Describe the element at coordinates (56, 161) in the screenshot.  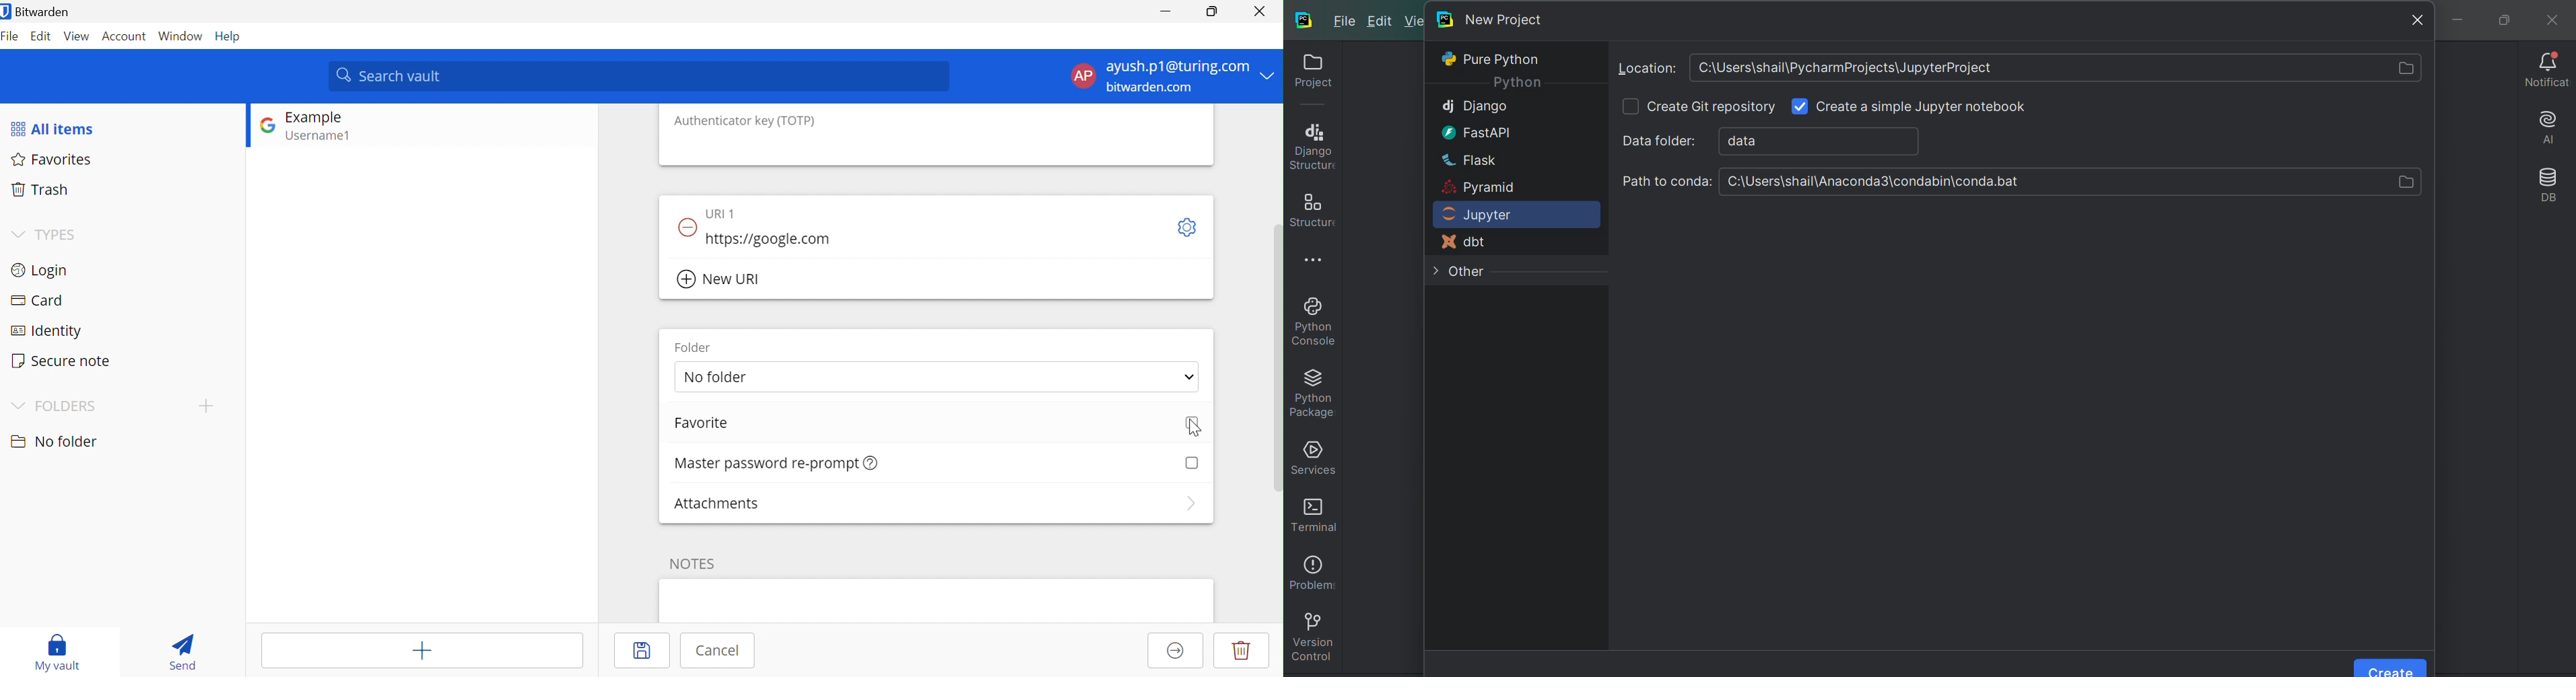
I see `Favorites` at that location.